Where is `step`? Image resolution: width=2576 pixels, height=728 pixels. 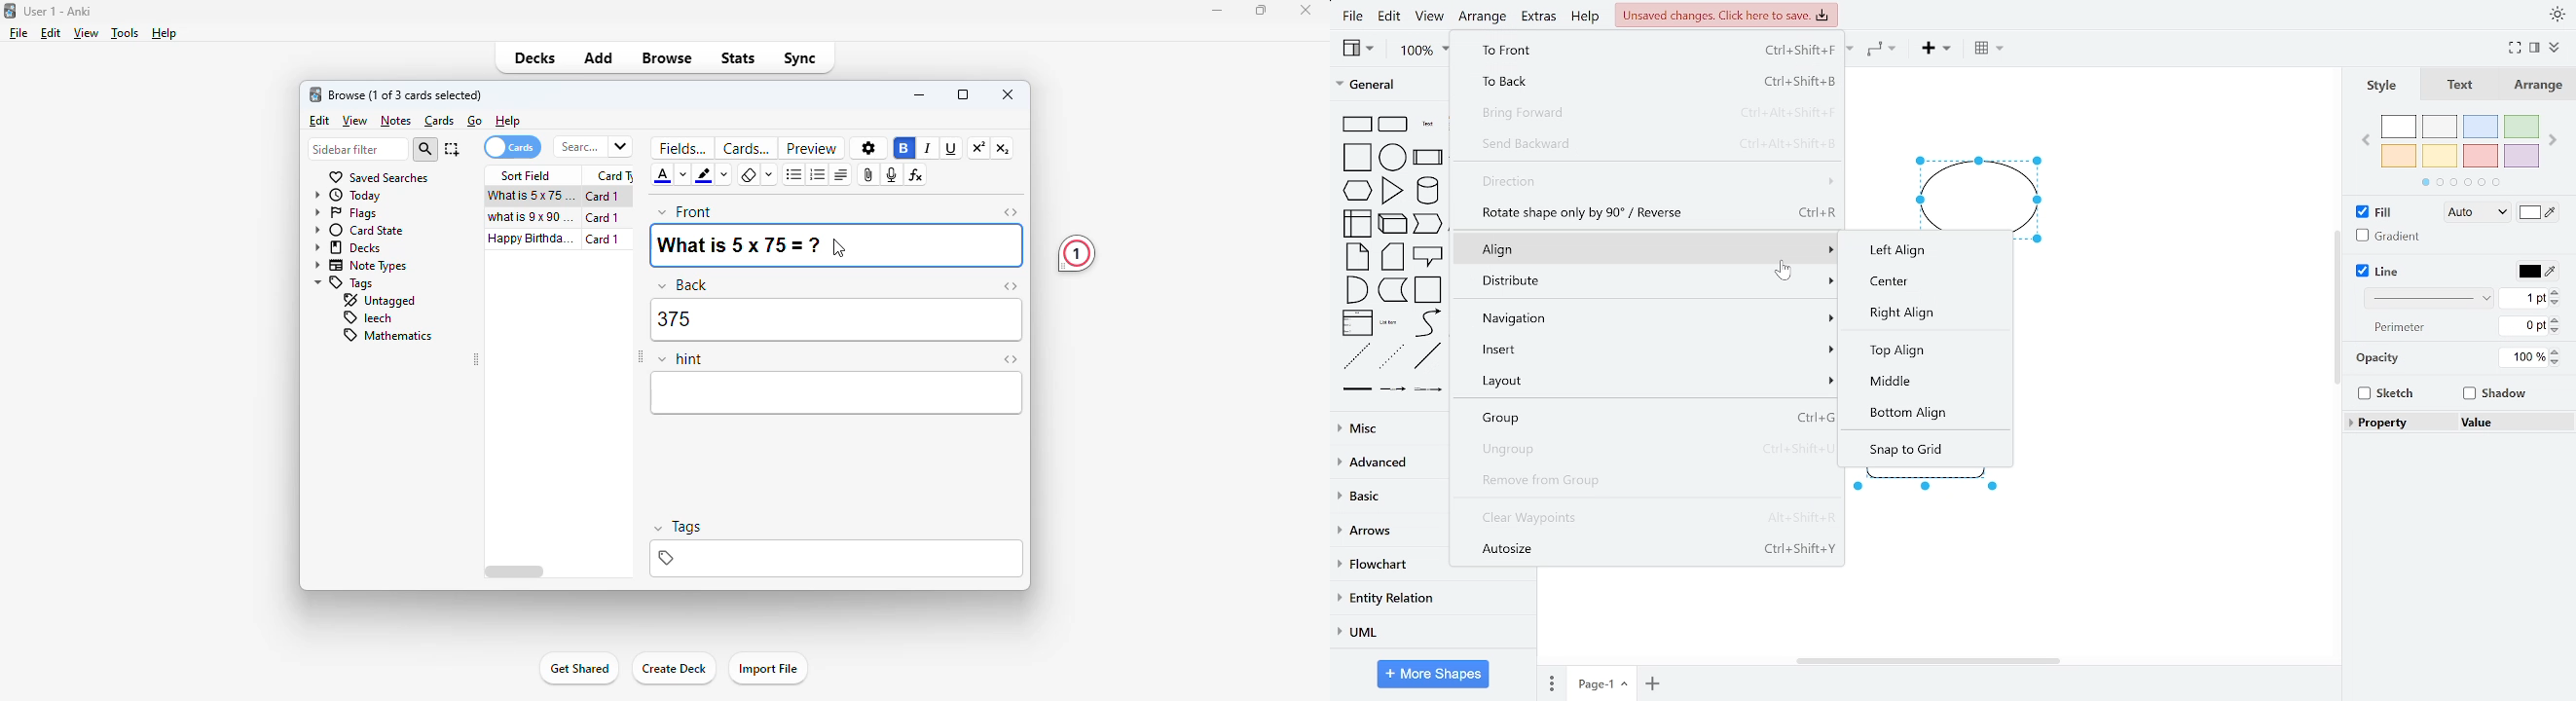 step is located at coordinates (1427, 225).